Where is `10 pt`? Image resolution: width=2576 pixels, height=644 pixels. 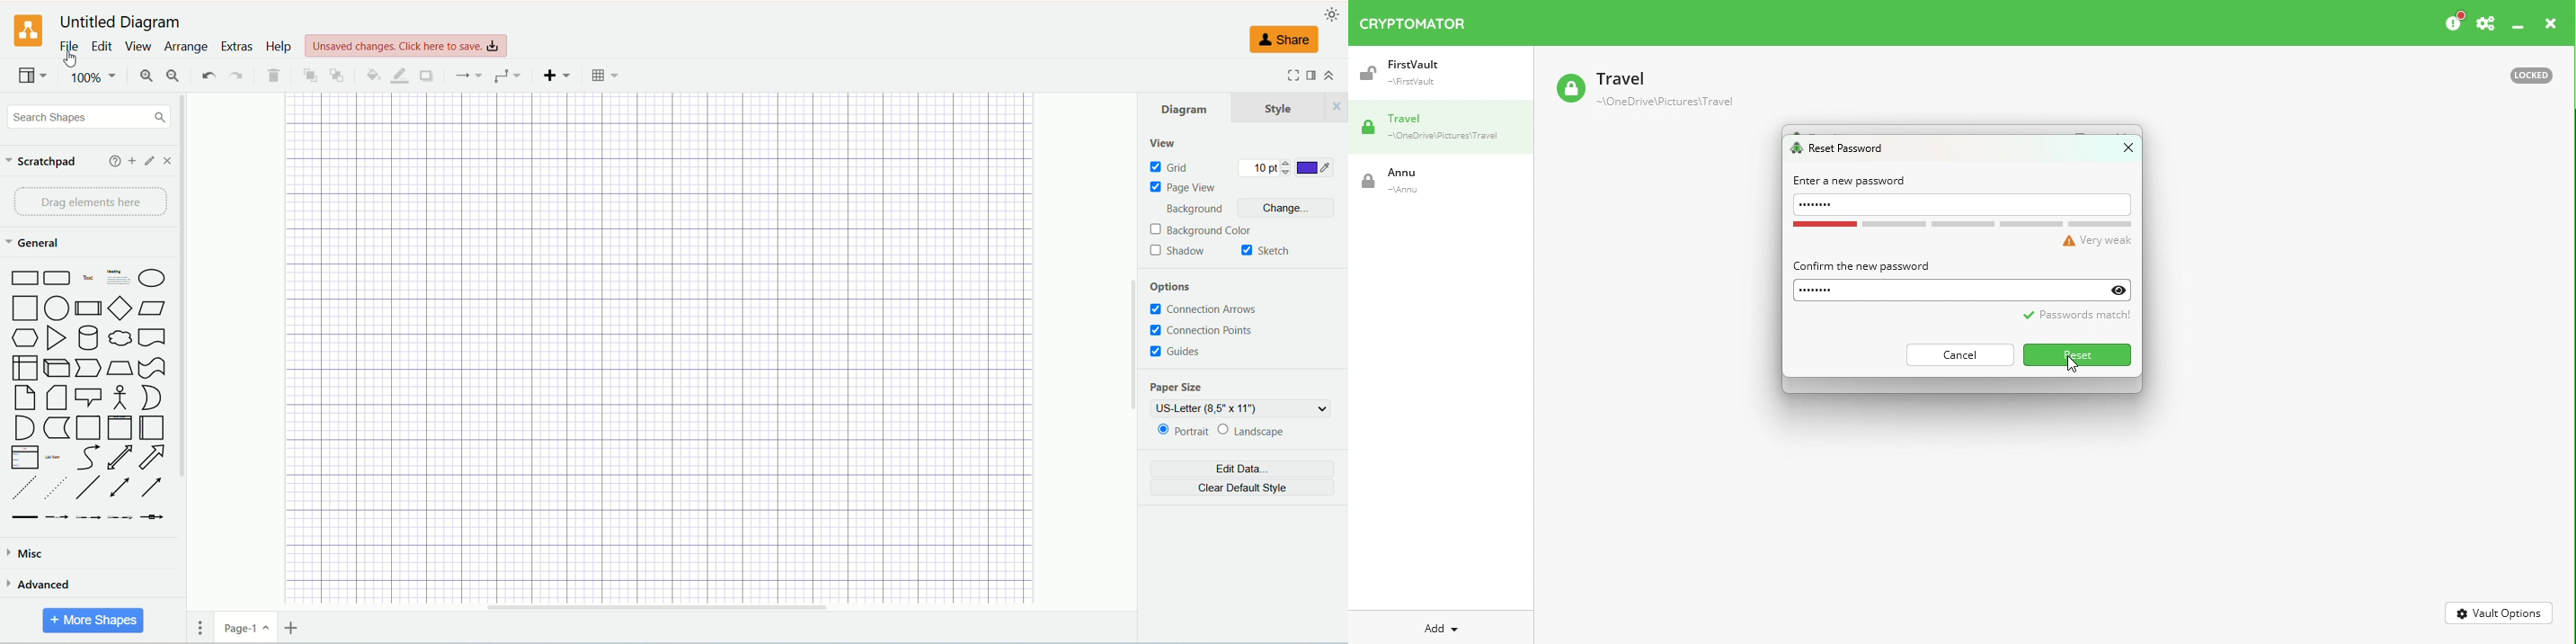 10 pt is located at coordinates (1265, 169).